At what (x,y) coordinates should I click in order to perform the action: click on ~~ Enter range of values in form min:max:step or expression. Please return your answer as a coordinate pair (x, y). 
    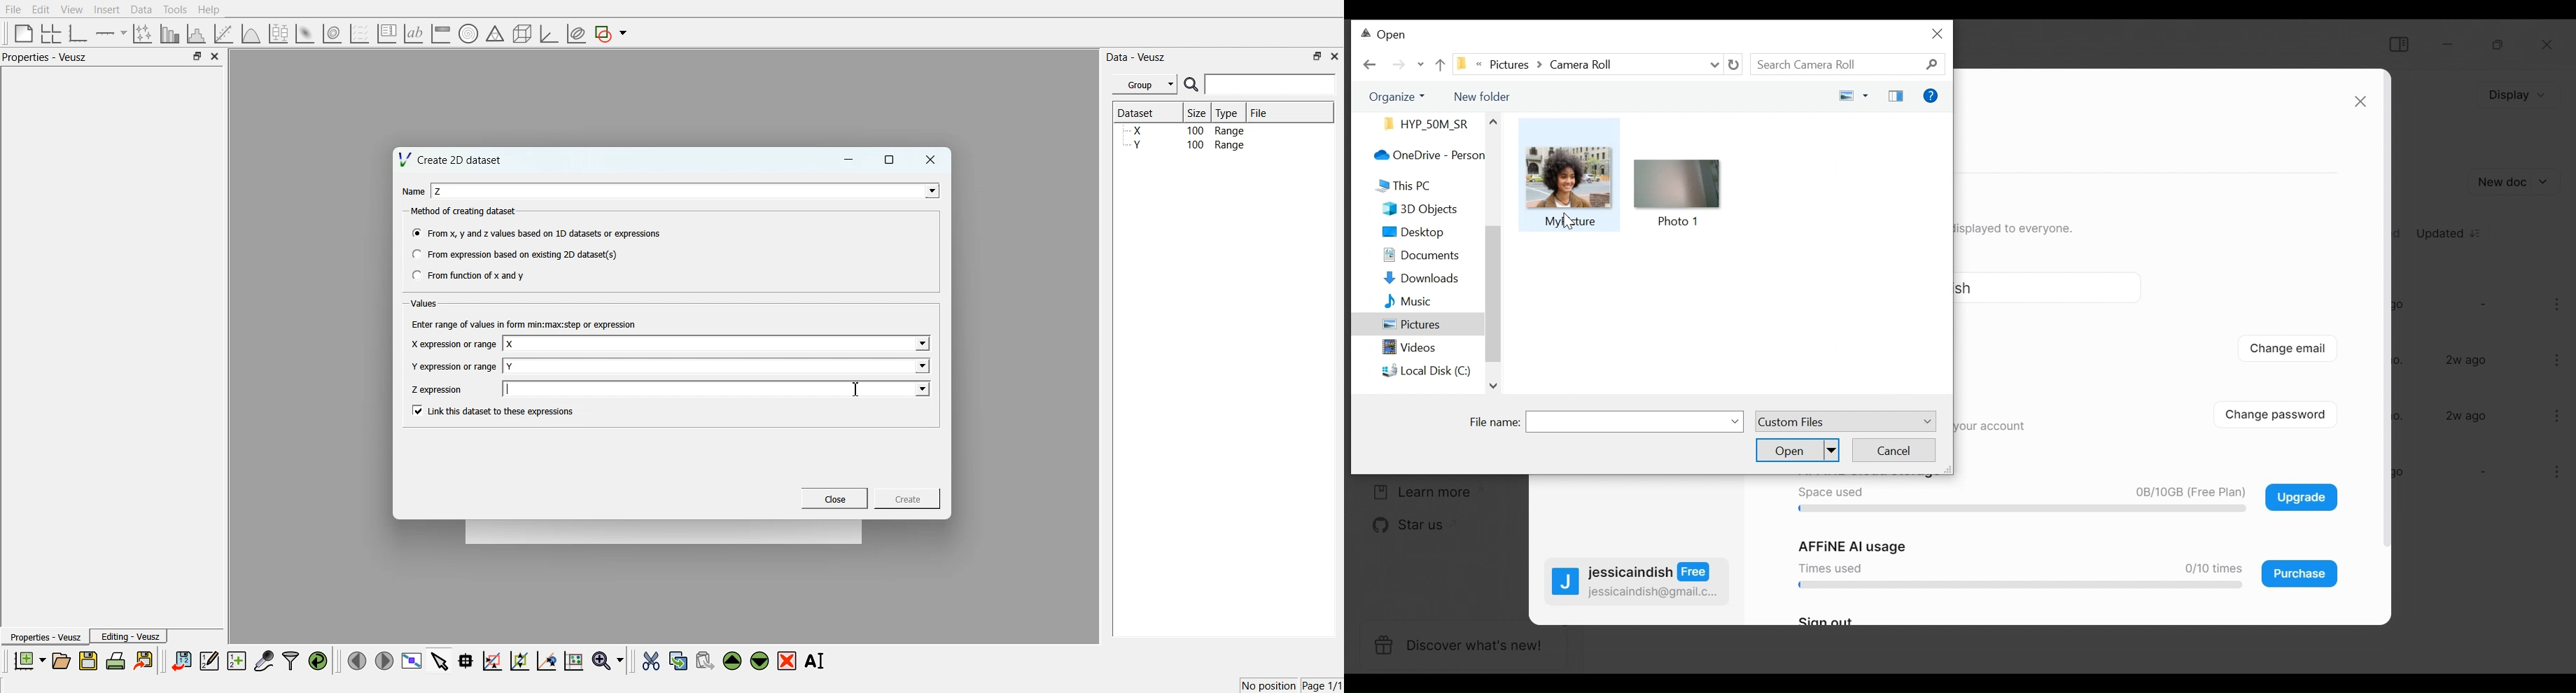
    Looking at the image, I should click on (524, 323).